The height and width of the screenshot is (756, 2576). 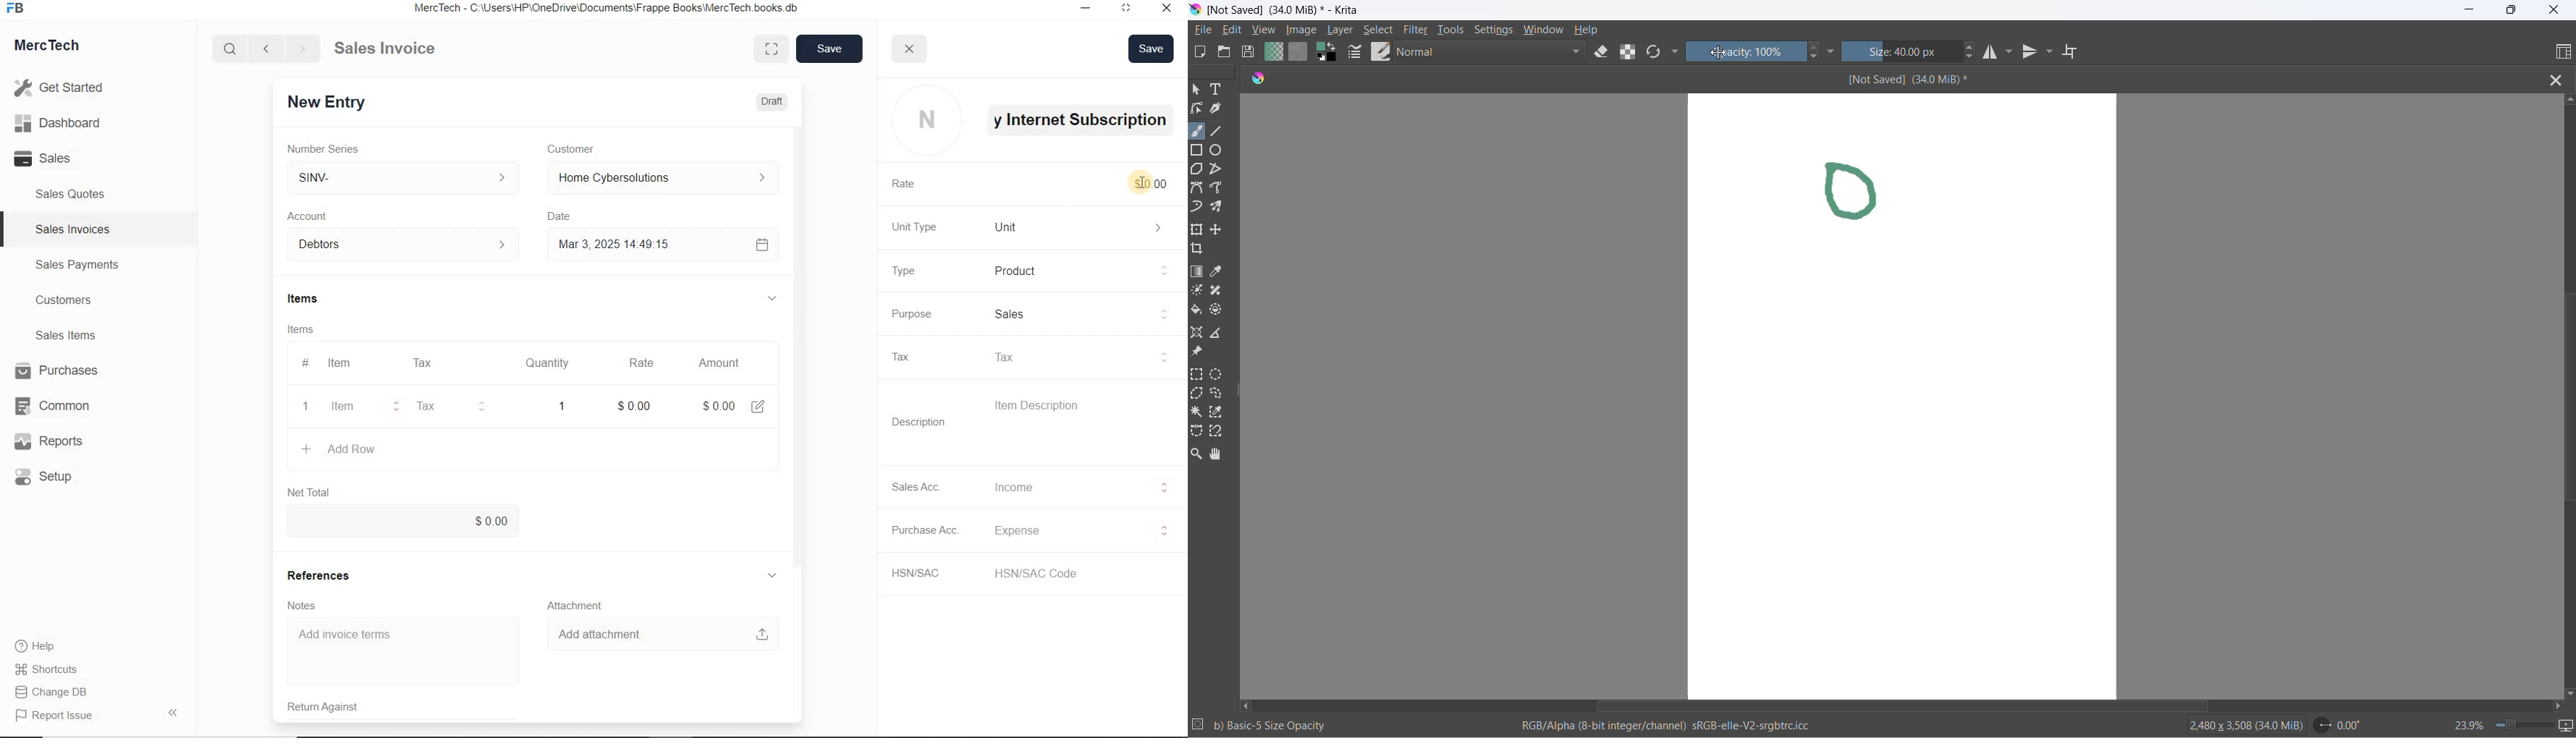 What do you see at coordinates (909, 49) in the screenshot?
I see `close` at bounding box center [909, 49].